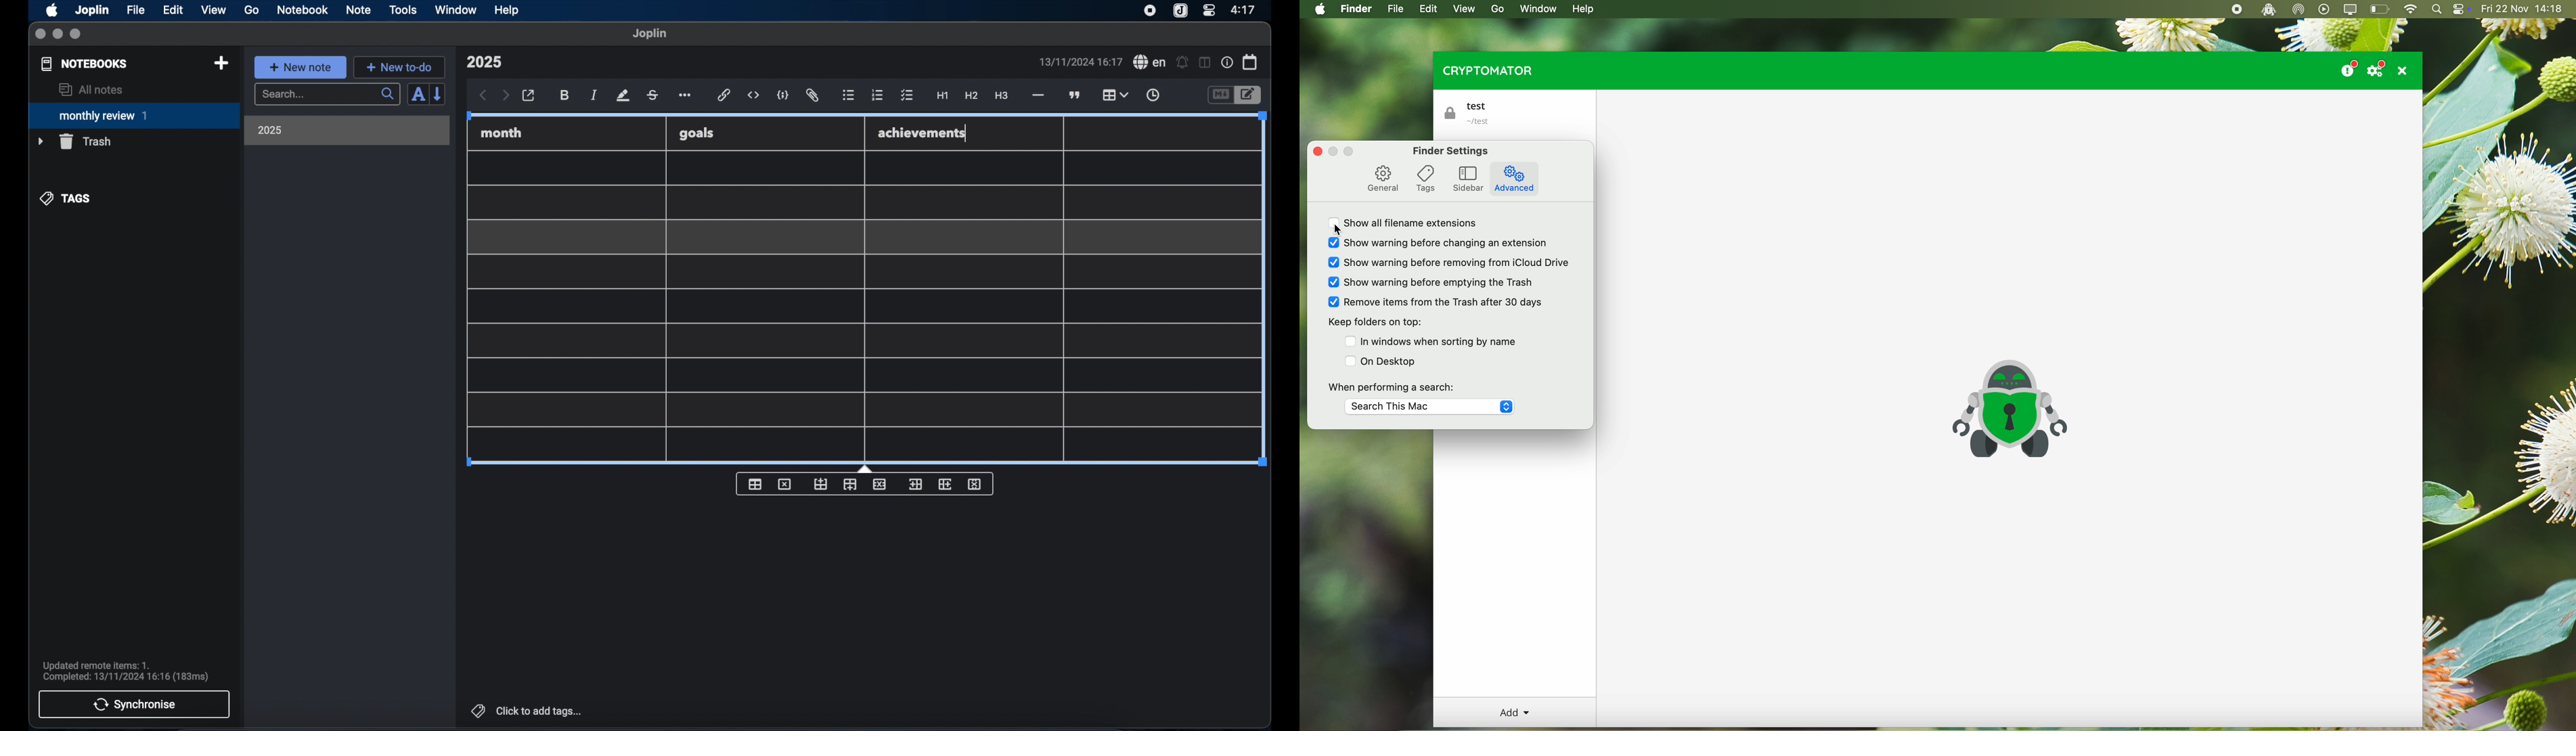 The image size is (2576, 756). What do you see at coordinates (1250, 95) in the screenshot?
I see `toggle editor` at bounding box center [1250, 95].